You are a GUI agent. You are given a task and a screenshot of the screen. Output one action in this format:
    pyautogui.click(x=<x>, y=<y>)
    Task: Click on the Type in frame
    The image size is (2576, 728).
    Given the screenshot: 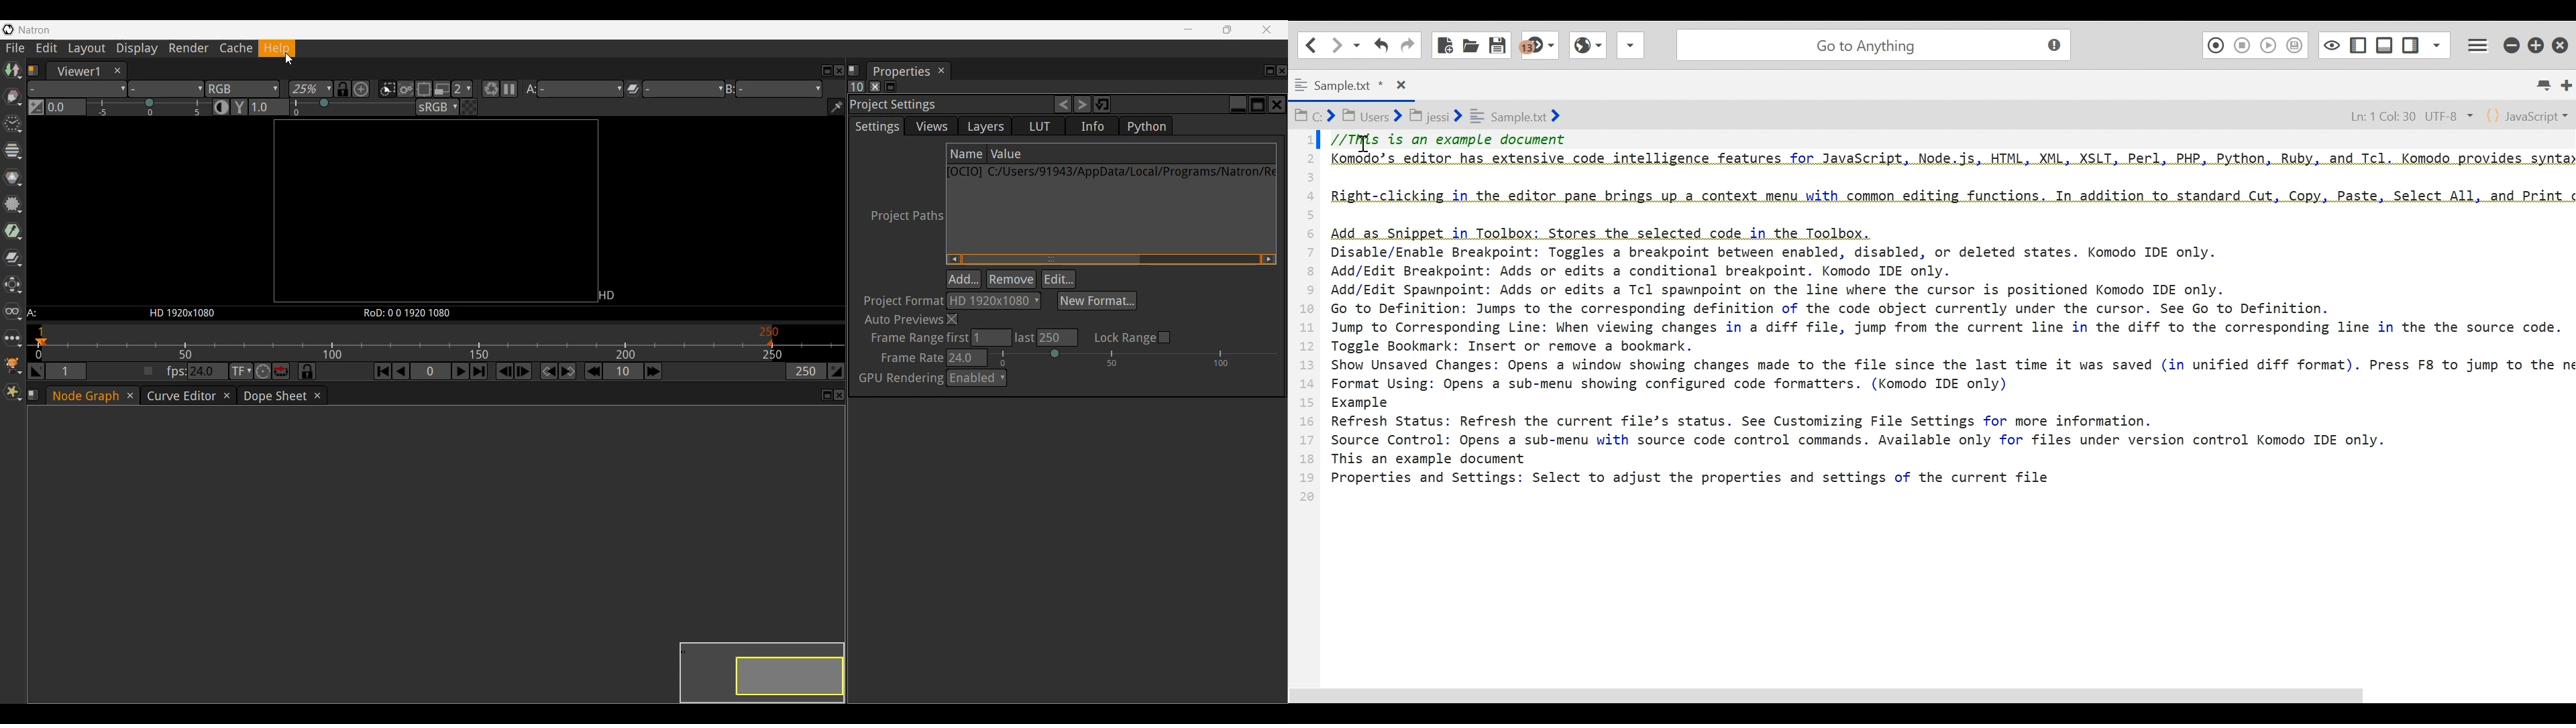 What is the action you would take?
    pyautogui.click(x=431, y=371)
    